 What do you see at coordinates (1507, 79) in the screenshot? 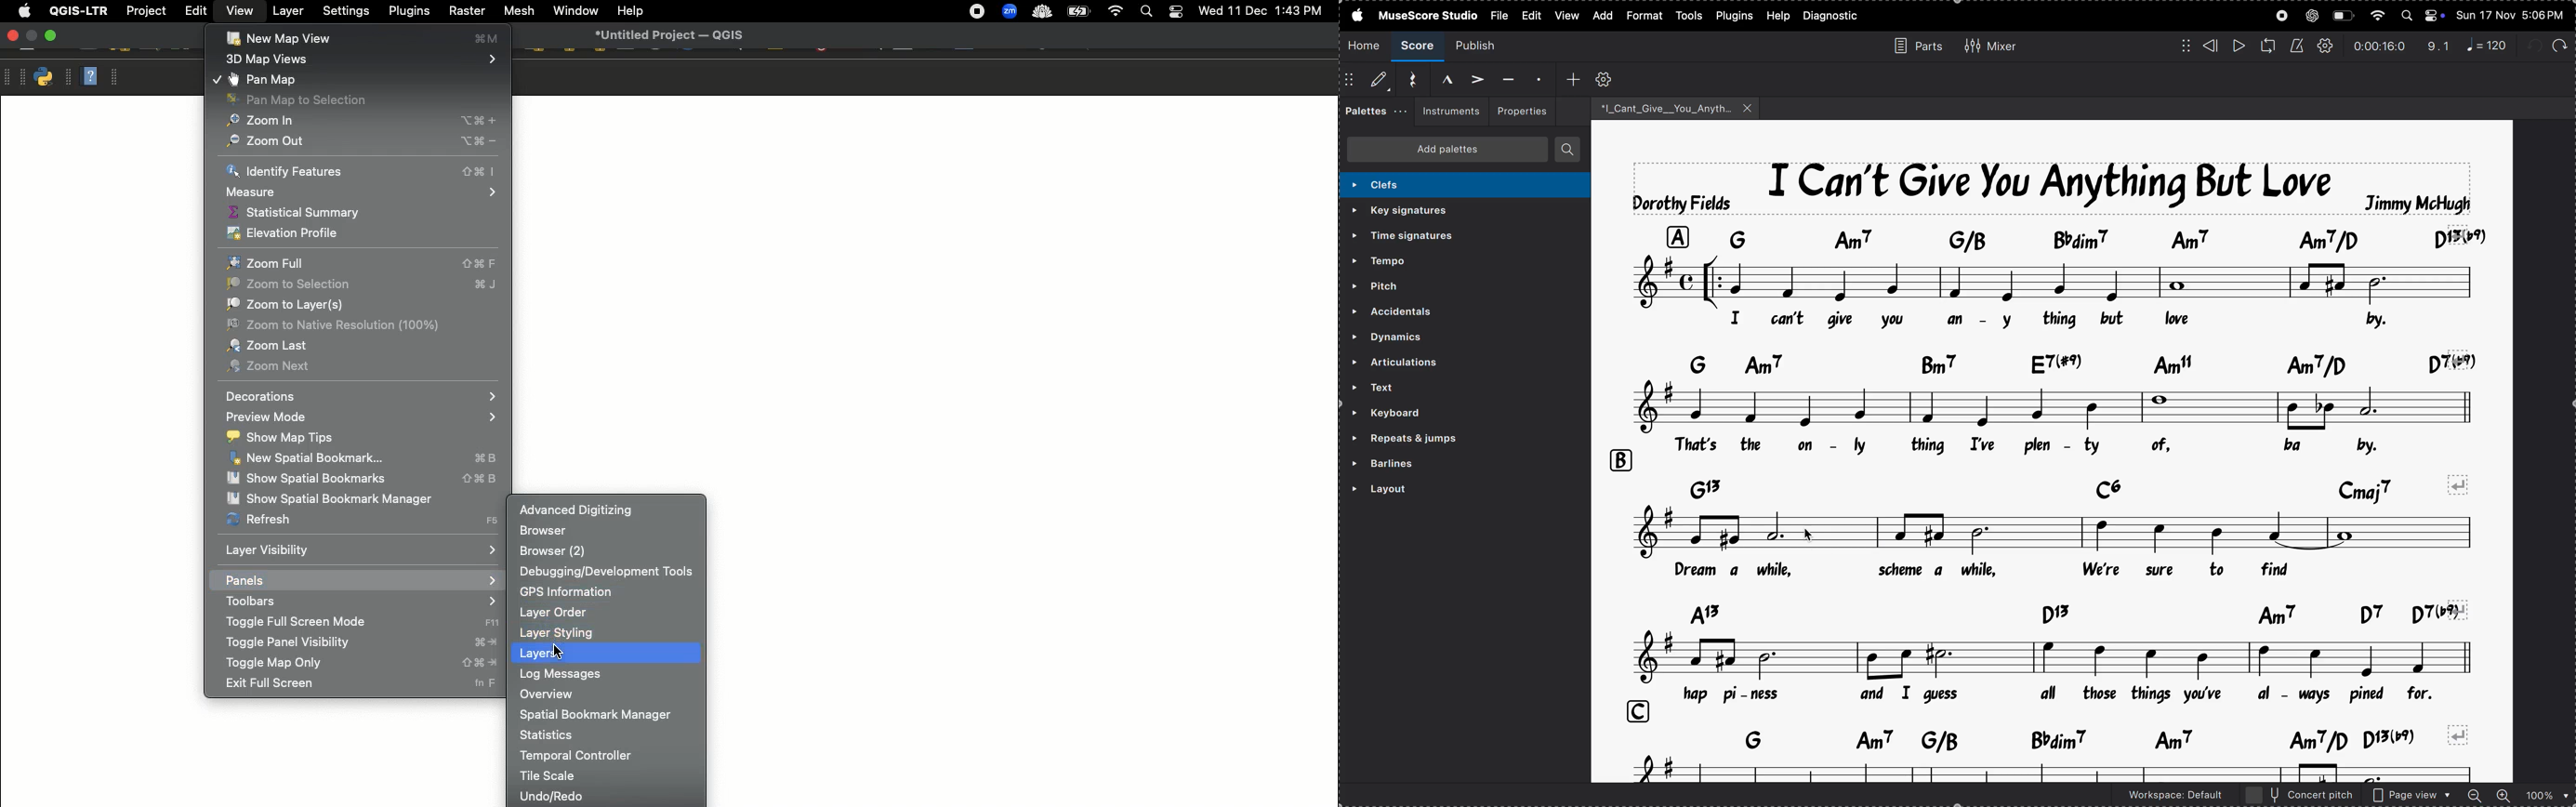
I see `tenuto` at bounding box center [1507, 79].